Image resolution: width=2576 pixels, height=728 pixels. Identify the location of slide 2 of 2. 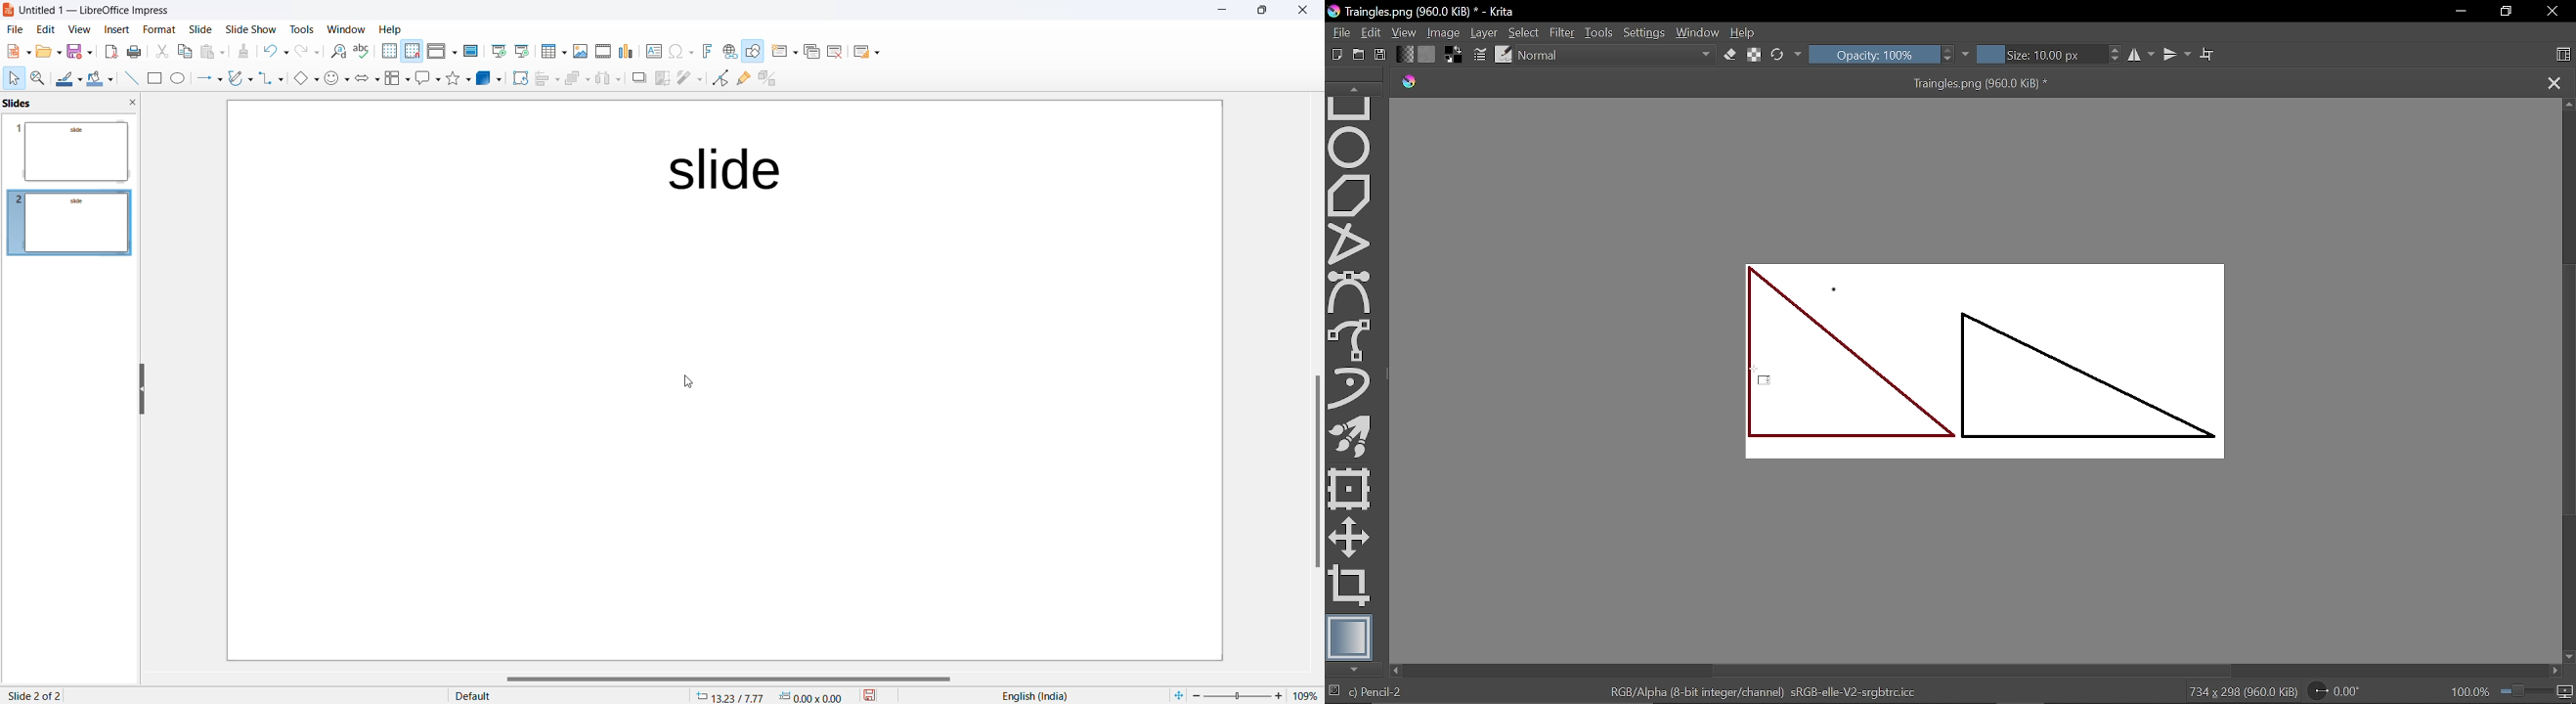
(36, 694).